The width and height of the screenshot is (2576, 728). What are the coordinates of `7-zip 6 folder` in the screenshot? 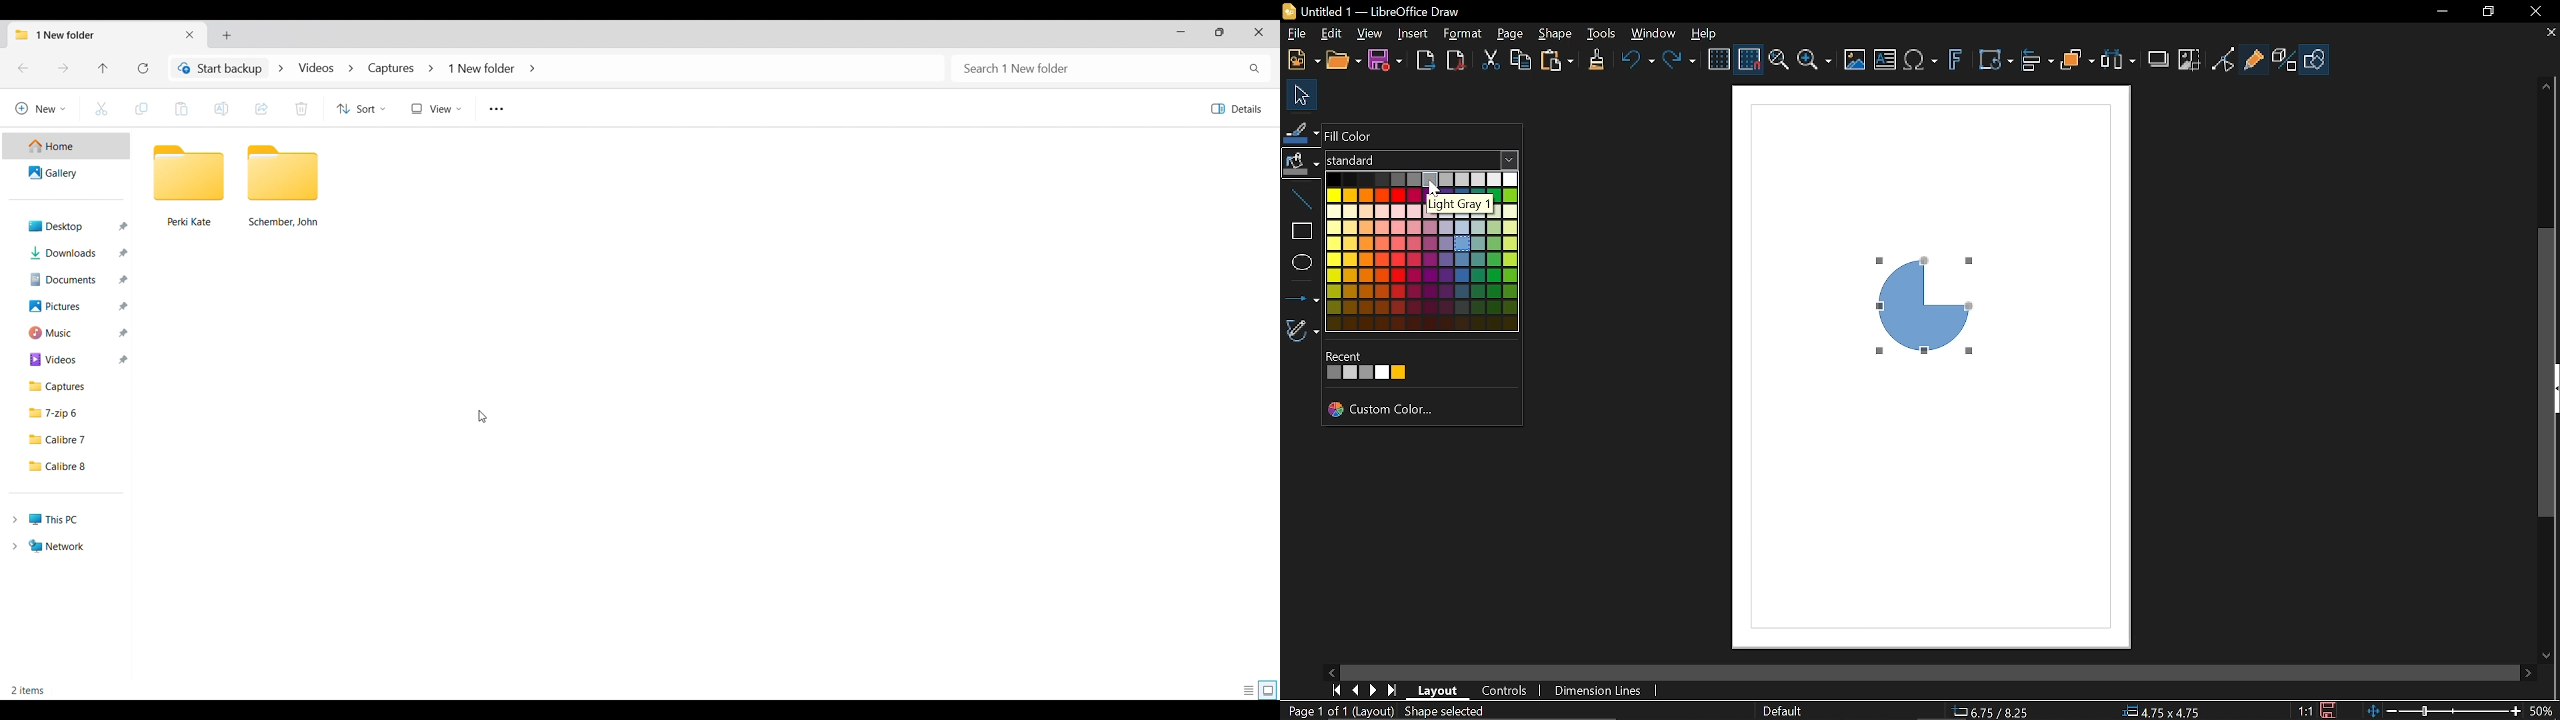 It's located at (70, 413).